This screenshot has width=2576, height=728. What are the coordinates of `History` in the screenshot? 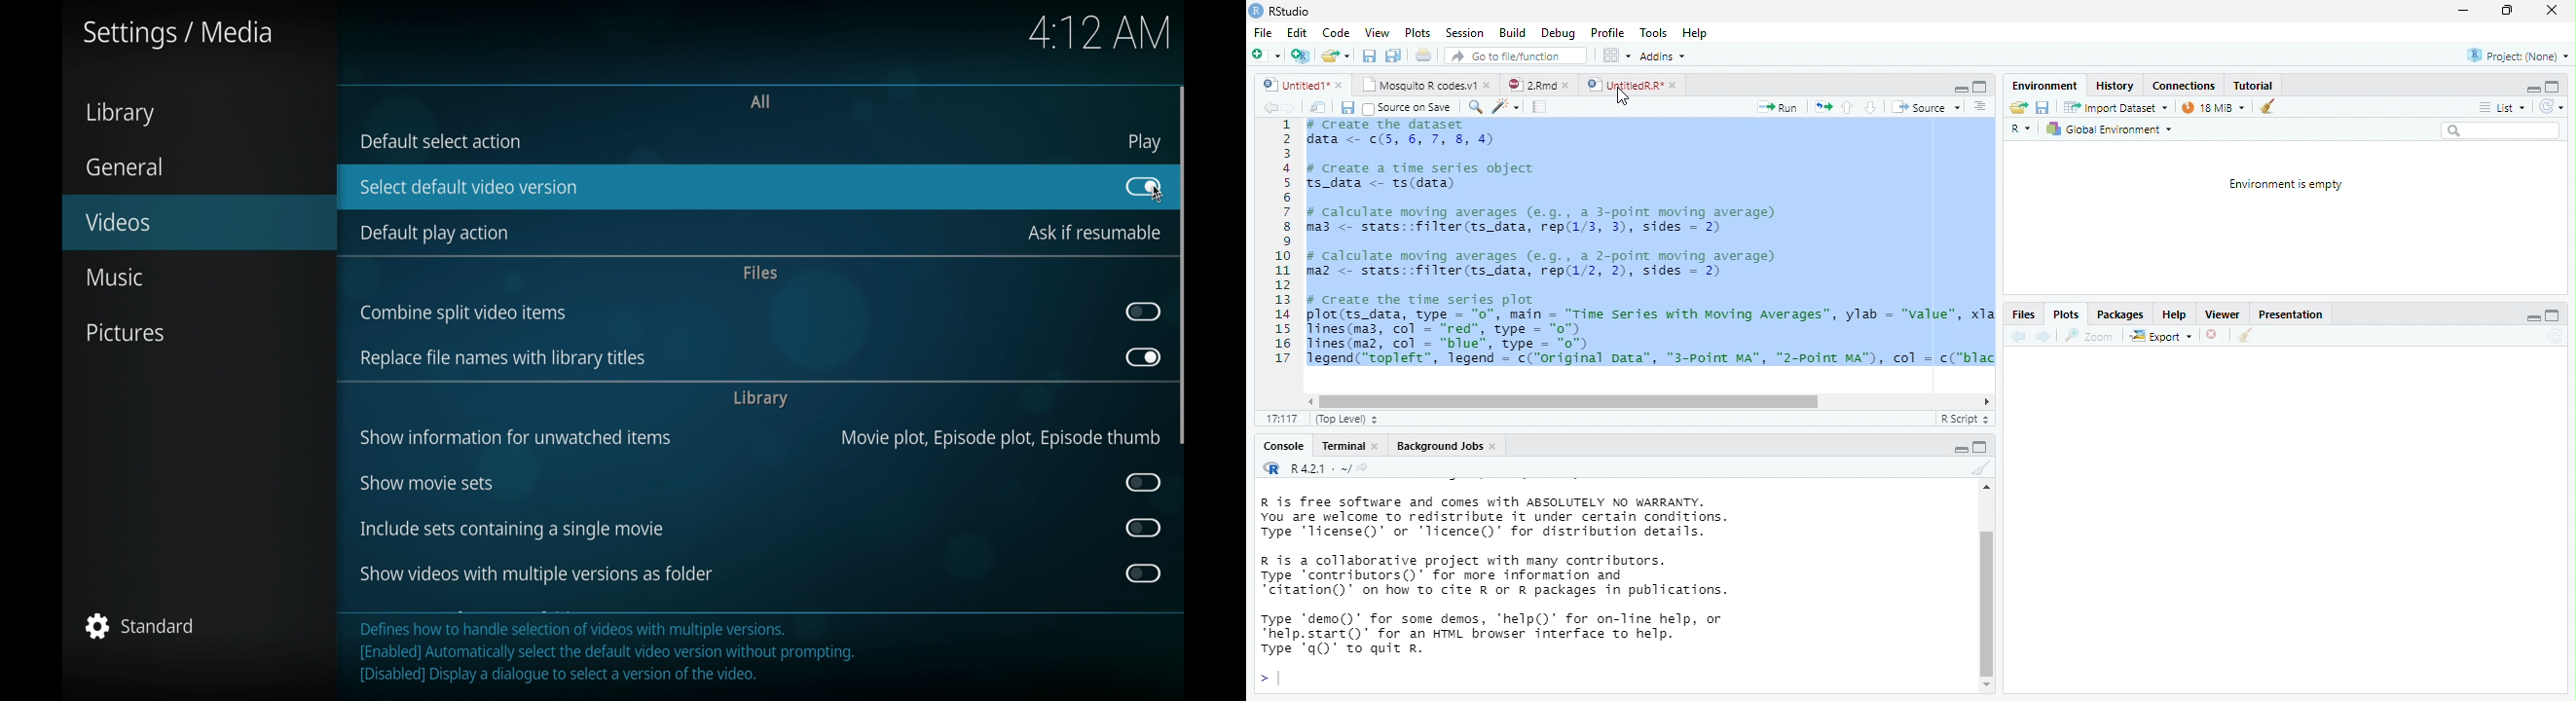 It's located at (2115, 85).